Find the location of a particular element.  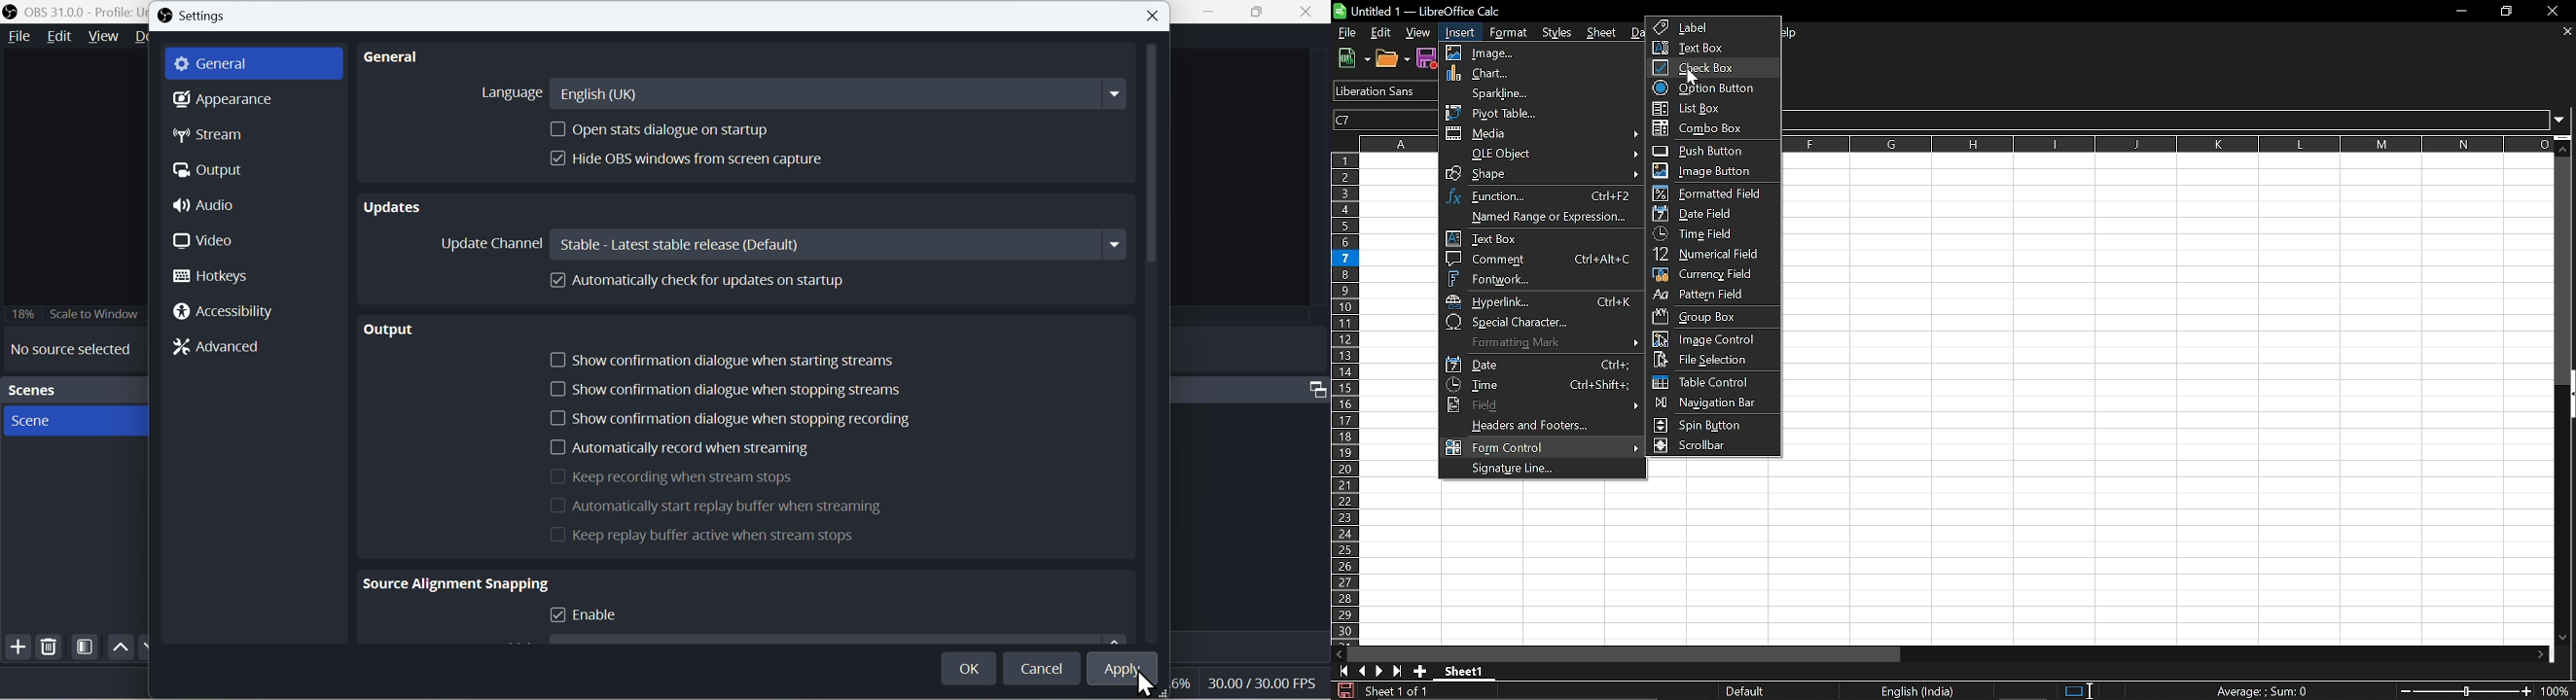

Vertical scrollbar is located at coordinates (2565, 270).